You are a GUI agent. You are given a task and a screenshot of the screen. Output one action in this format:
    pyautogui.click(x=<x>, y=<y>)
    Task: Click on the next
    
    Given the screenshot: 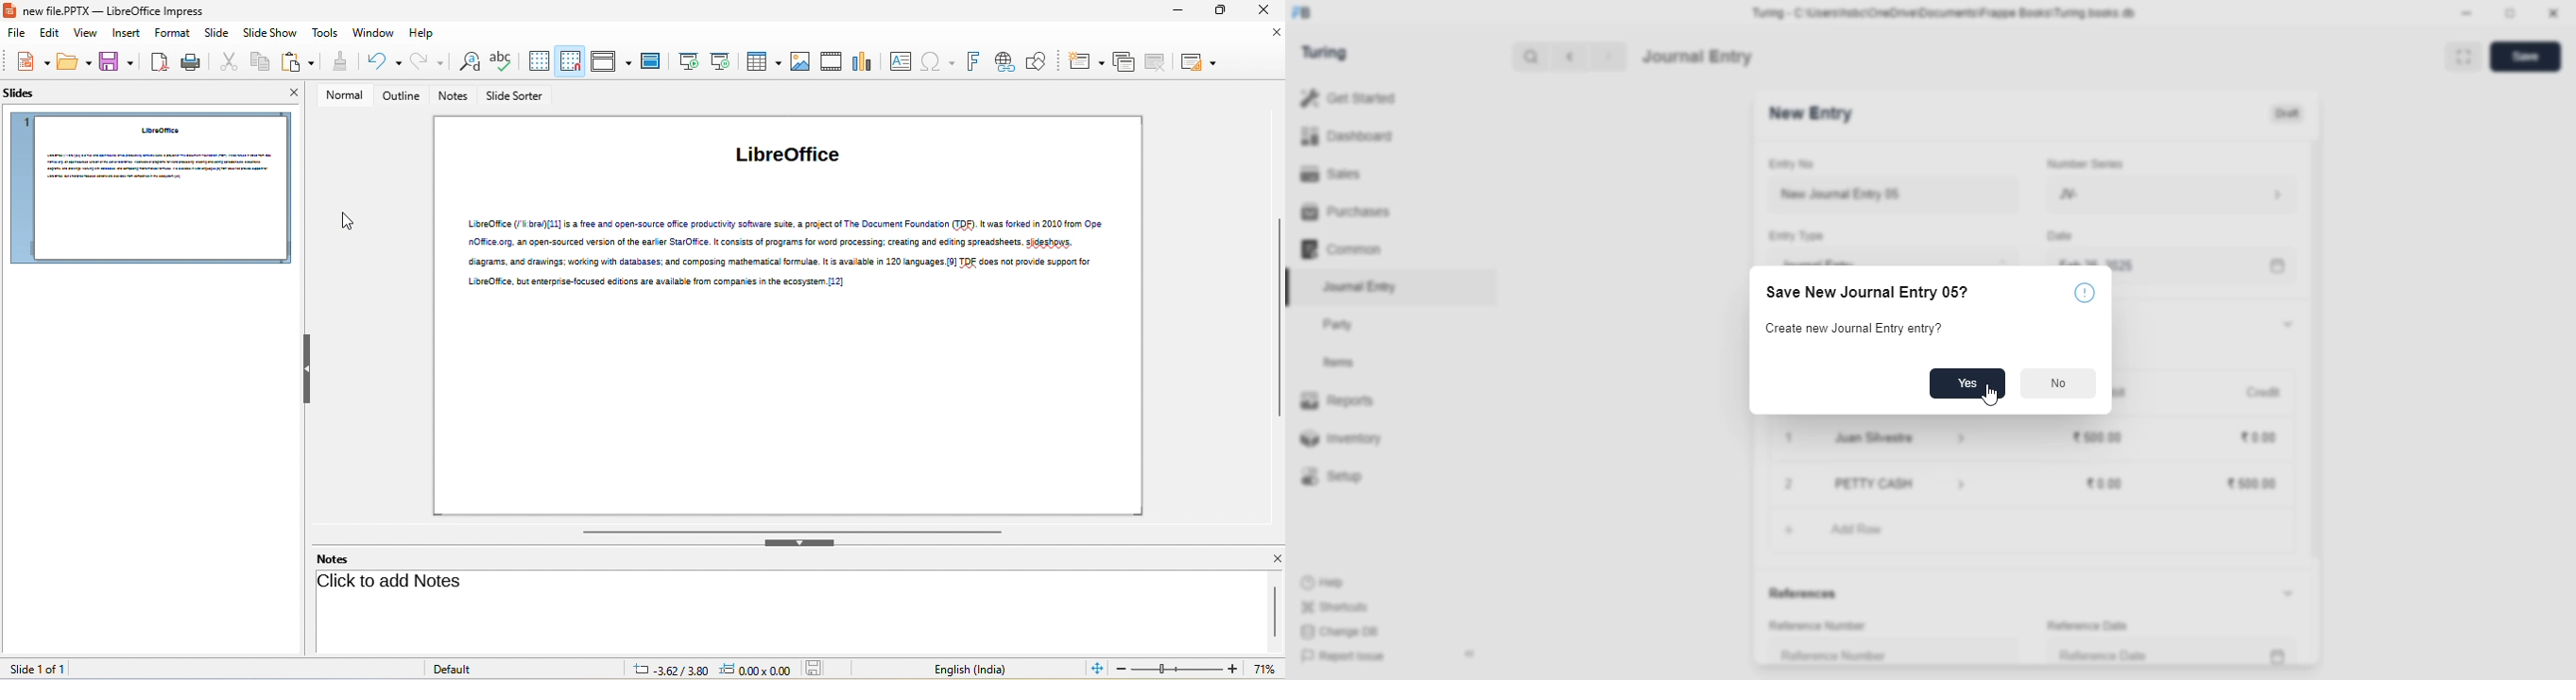 What is the action you would take?
    pyautogui.click(x=1610, y=57)
    